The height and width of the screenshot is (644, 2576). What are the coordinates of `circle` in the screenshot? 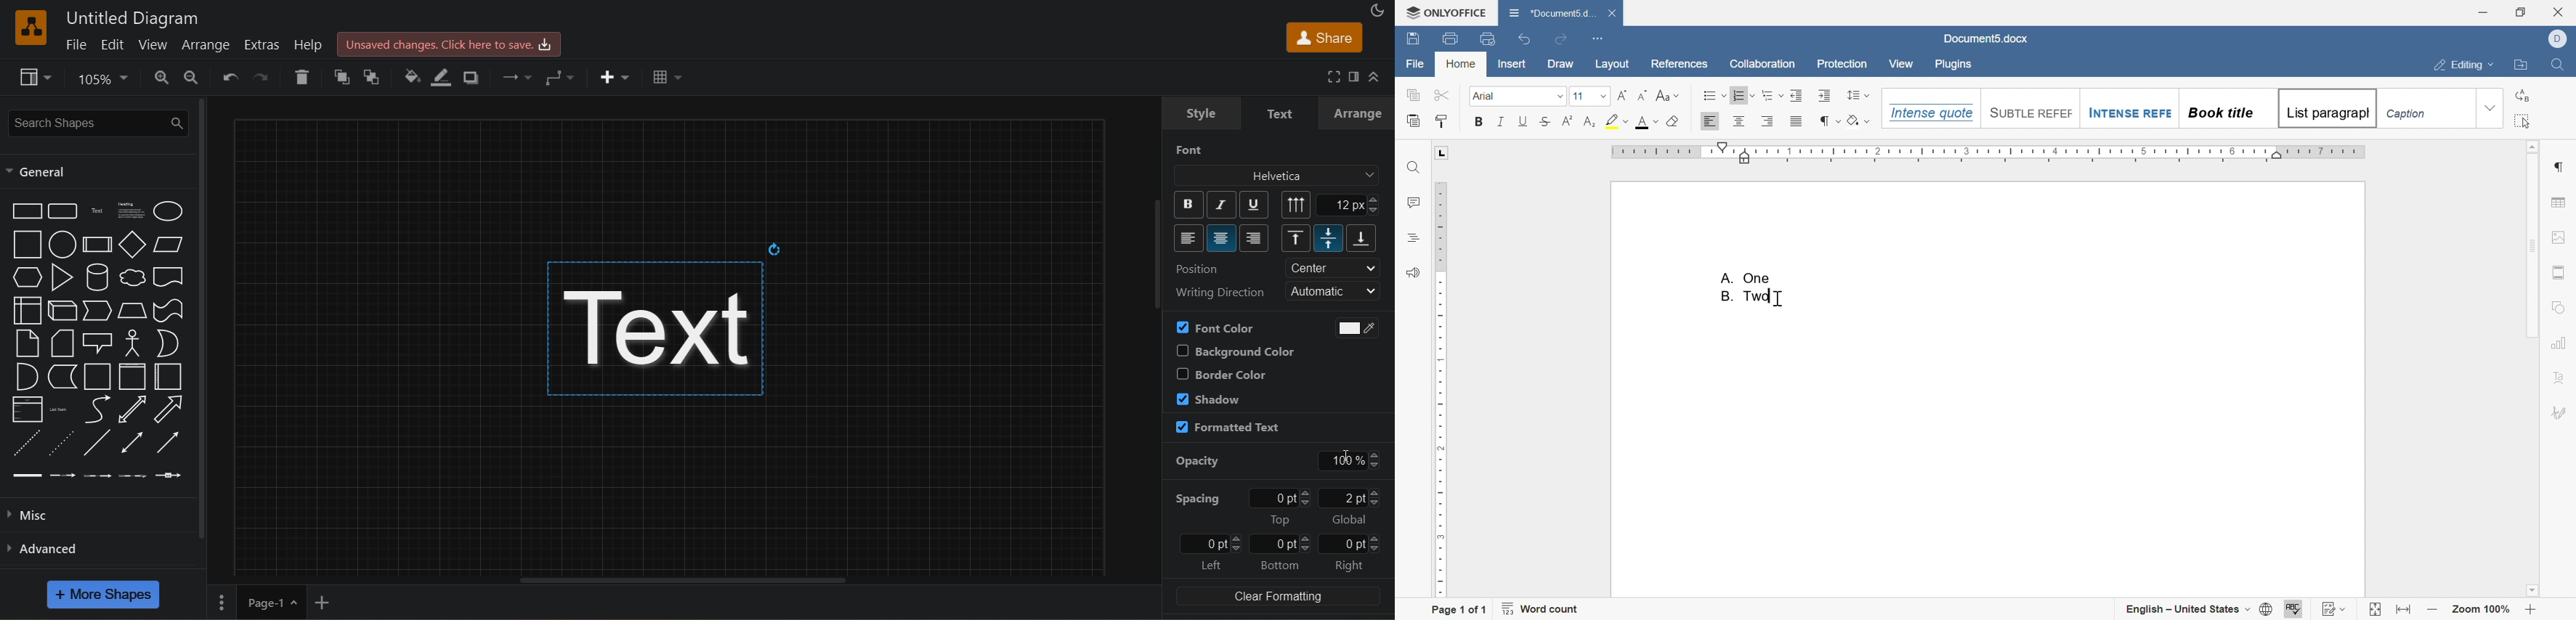 It's located at (63, 245).